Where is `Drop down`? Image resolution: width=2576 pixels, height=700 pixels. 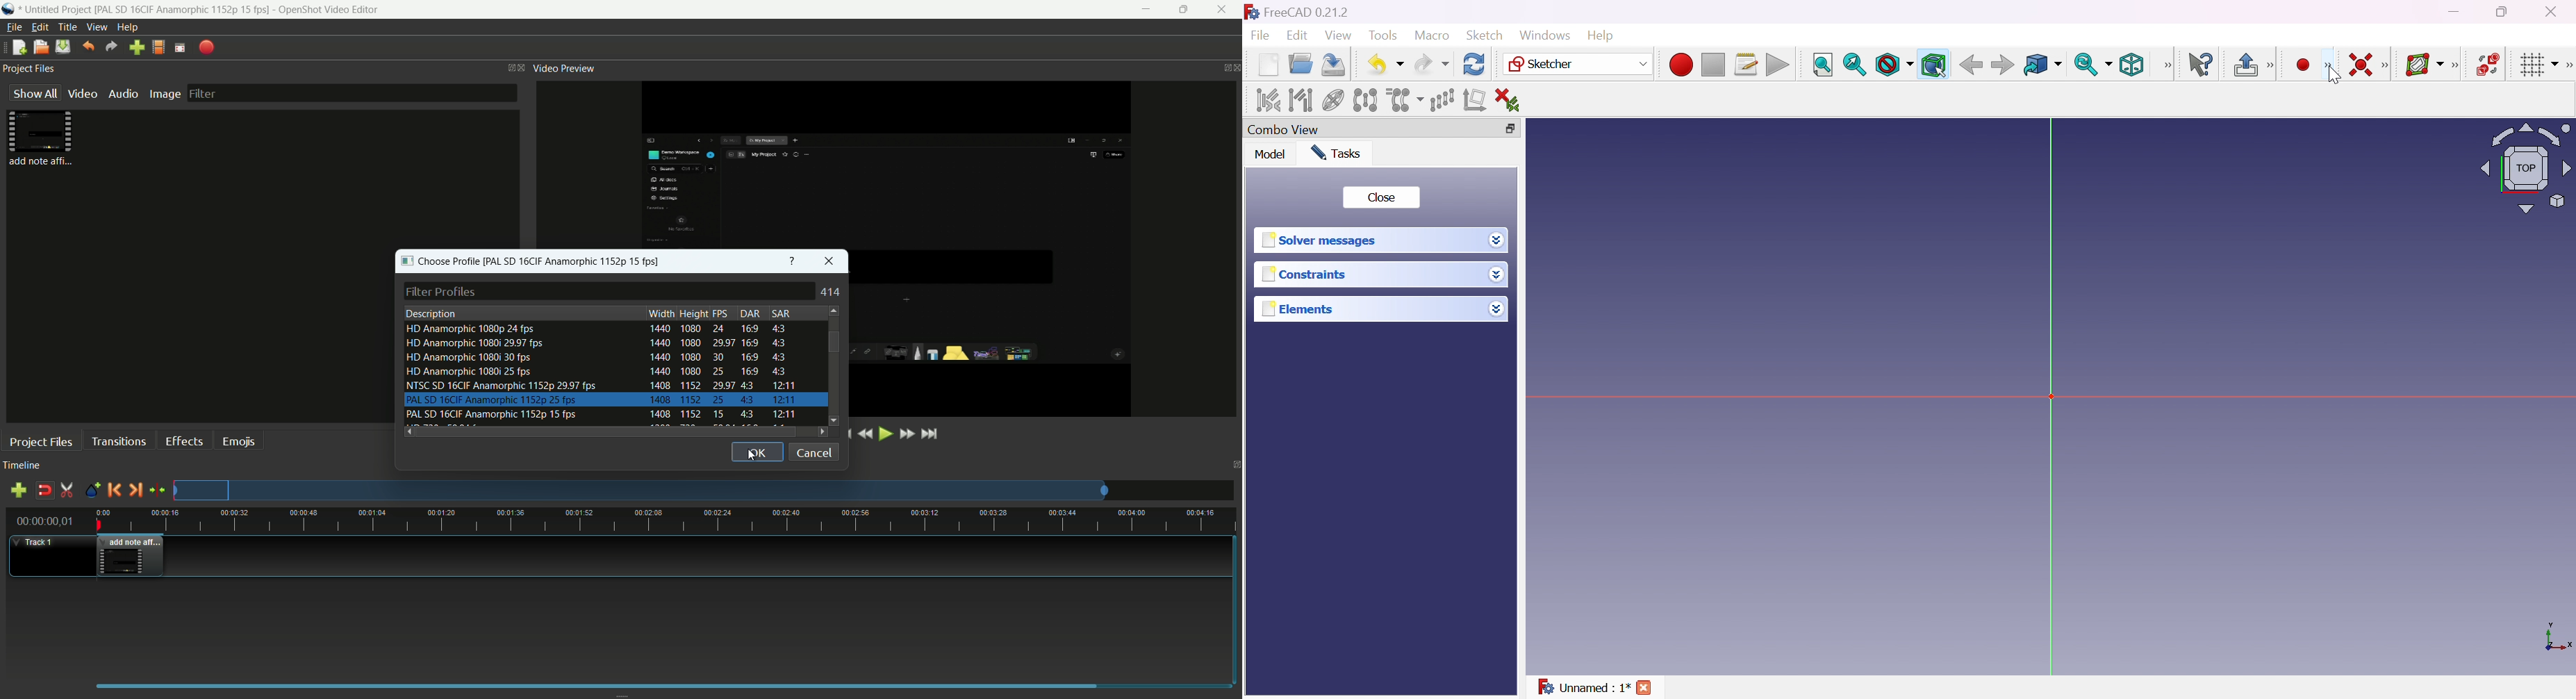 Drop down is located at coordinates (1496, 306).